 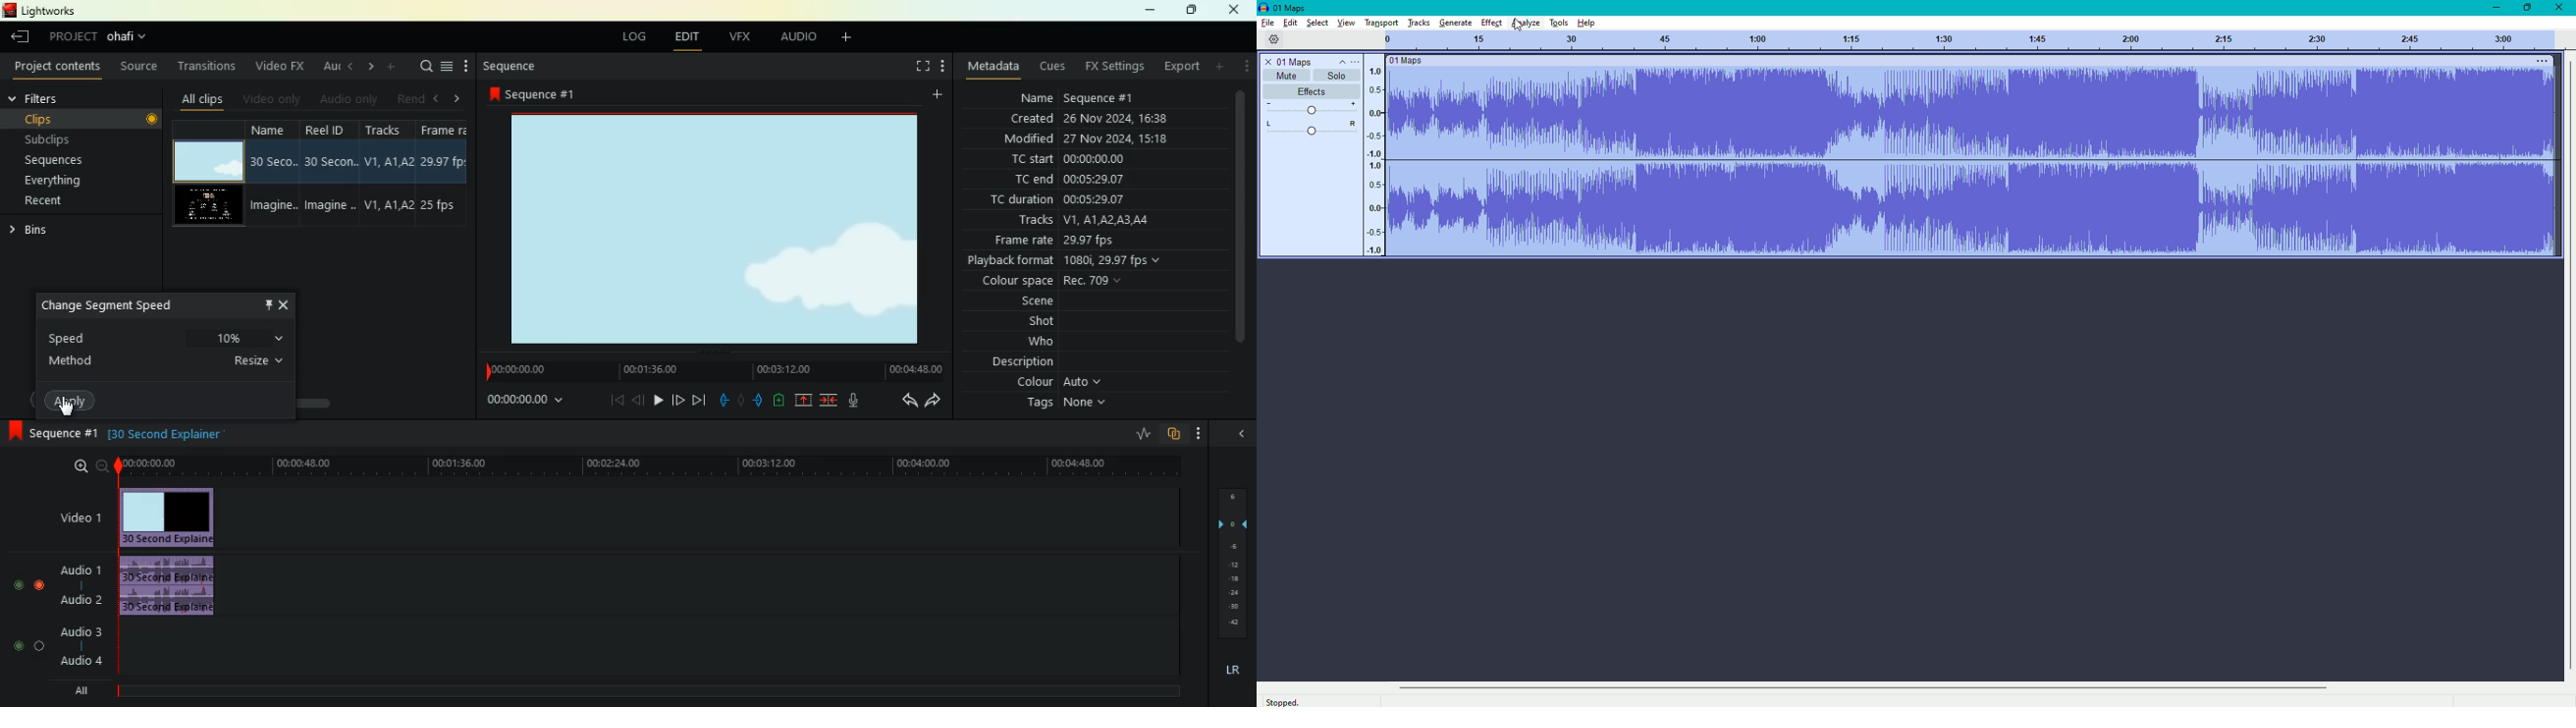 I want to click on add, so click(x=1221, y=66).